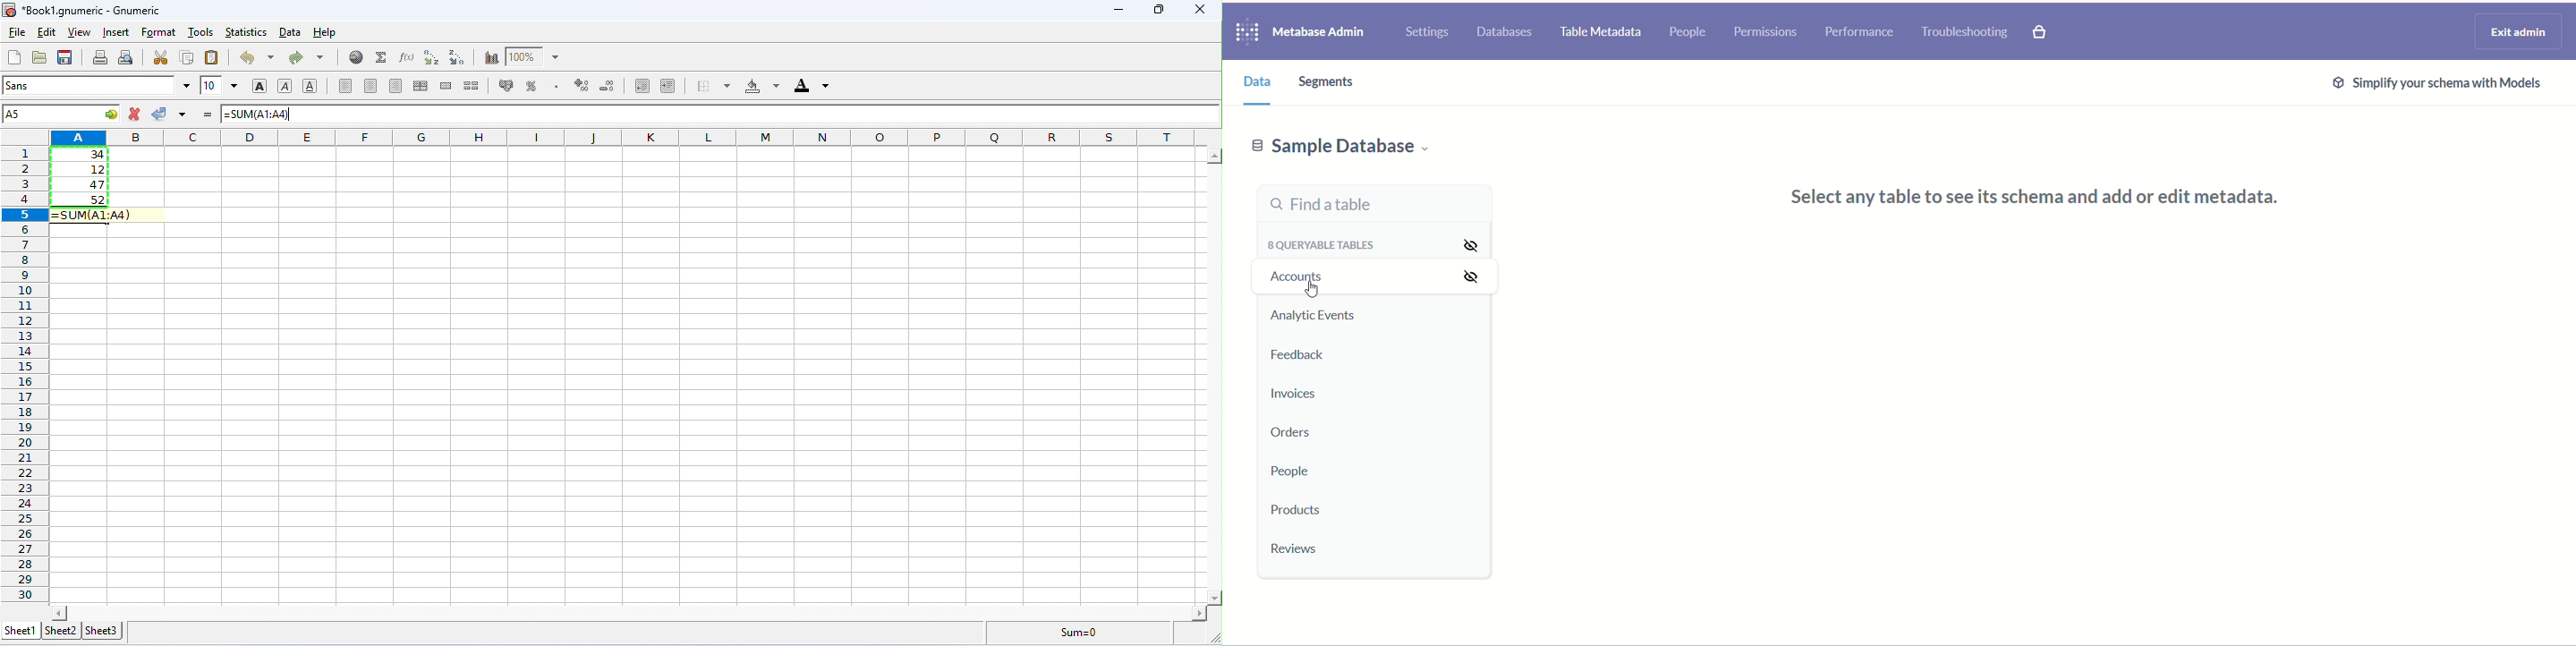  What do you see at coordinates (1502, 33) in the screenshot?
I see `databases` at bounding box center [1502, 33].